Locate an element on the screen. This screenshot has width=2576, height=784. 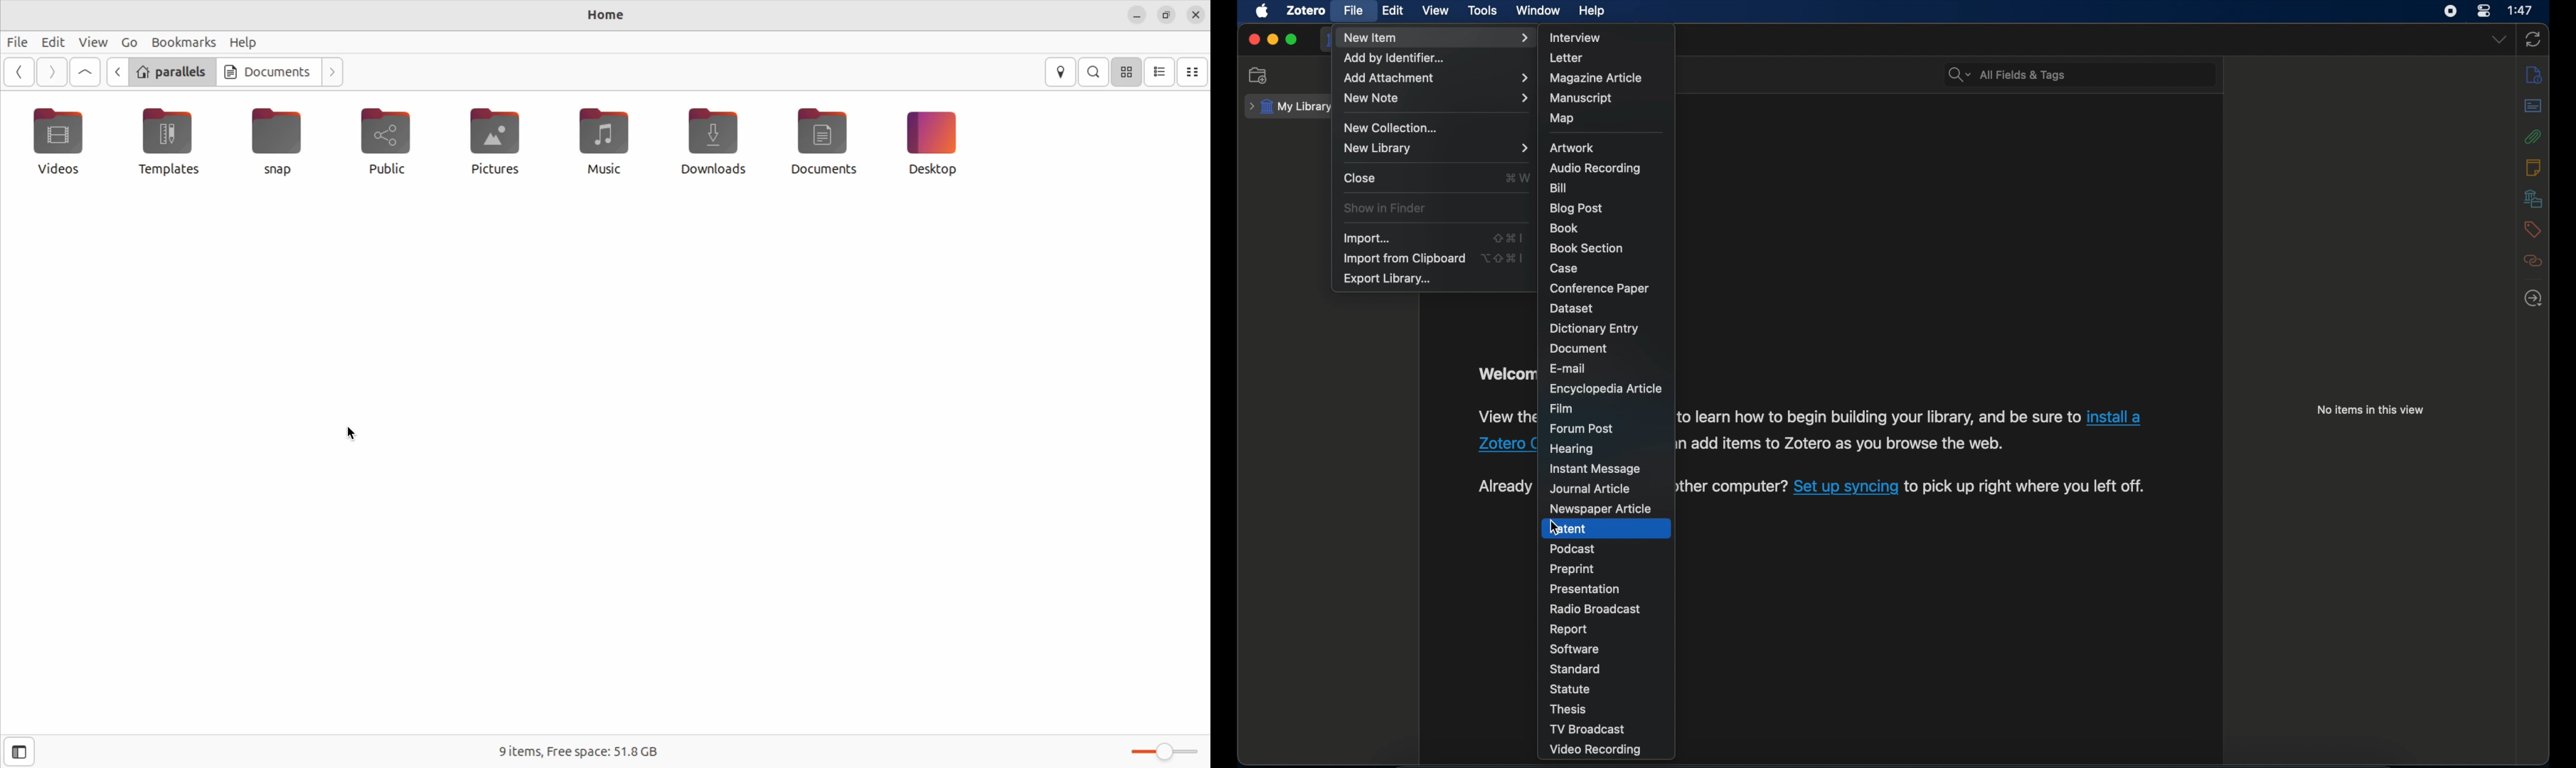
e-mail is located at coordinates (1568, 368).